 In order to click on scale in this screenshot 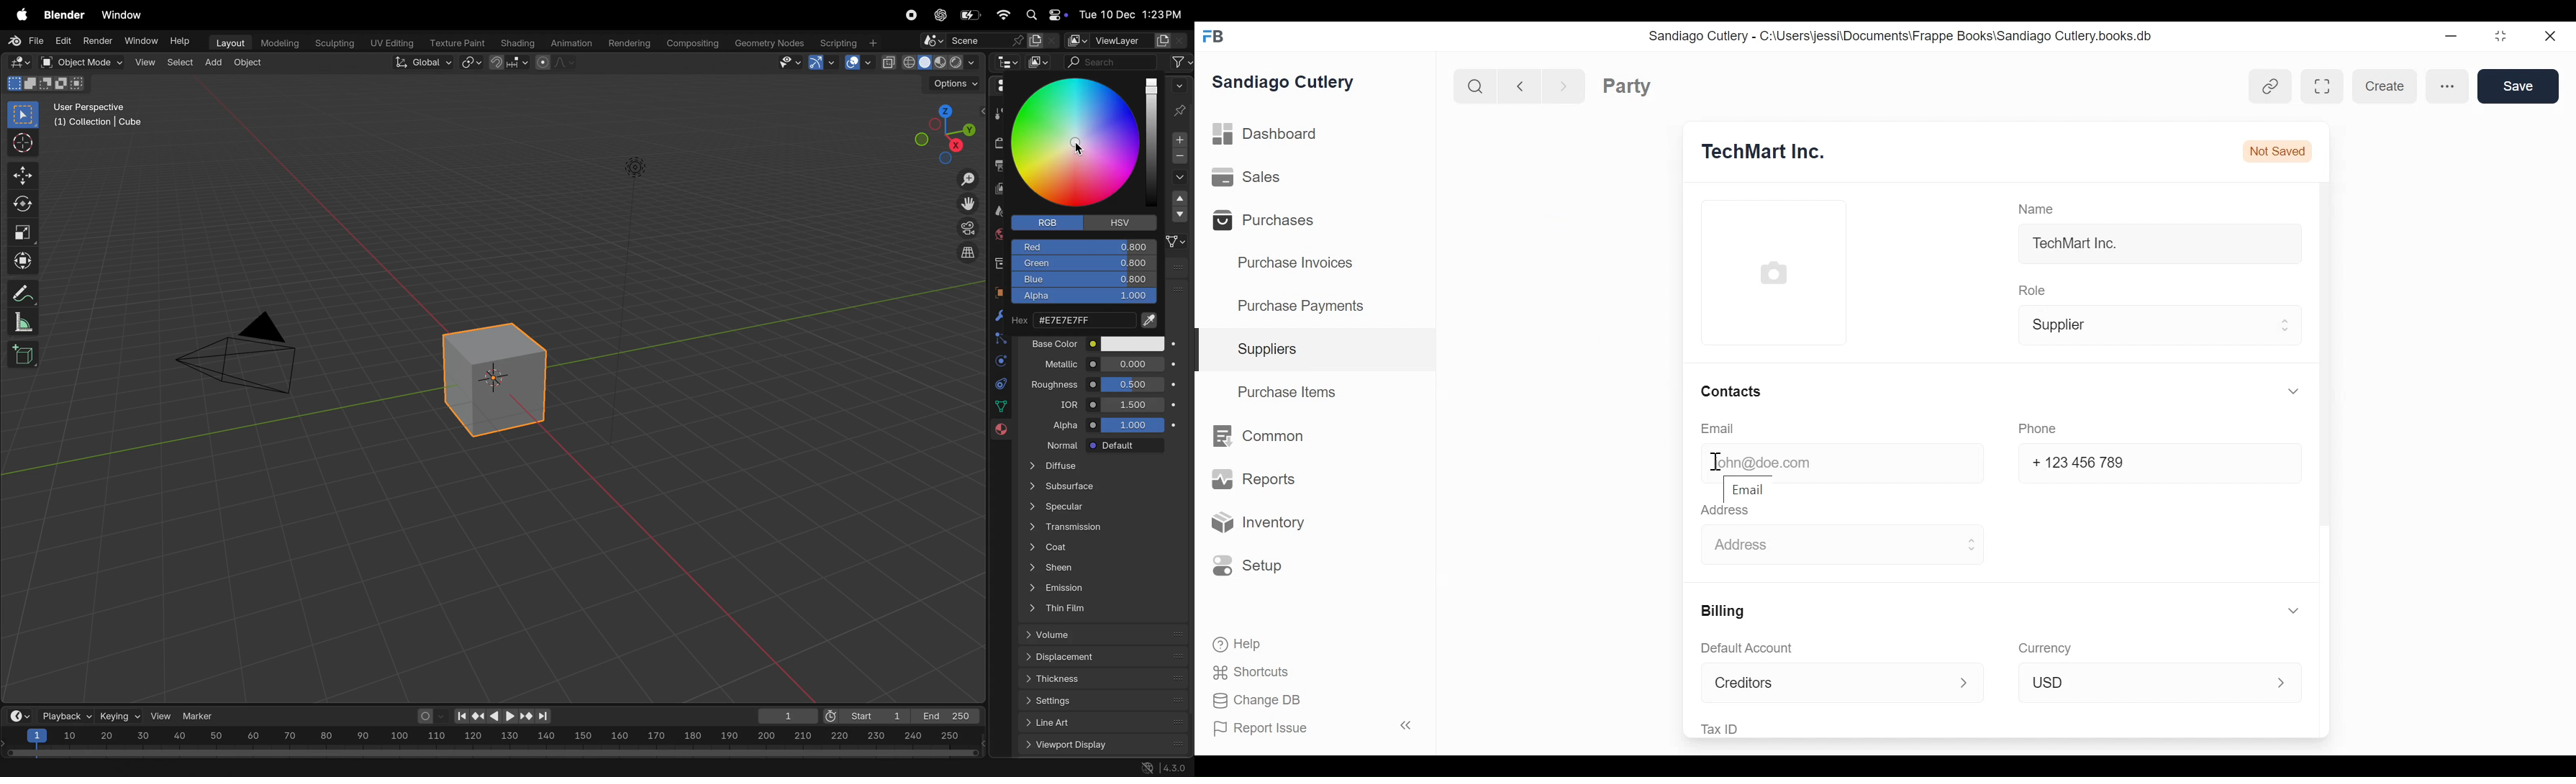, I will do `click(20, 322)`.